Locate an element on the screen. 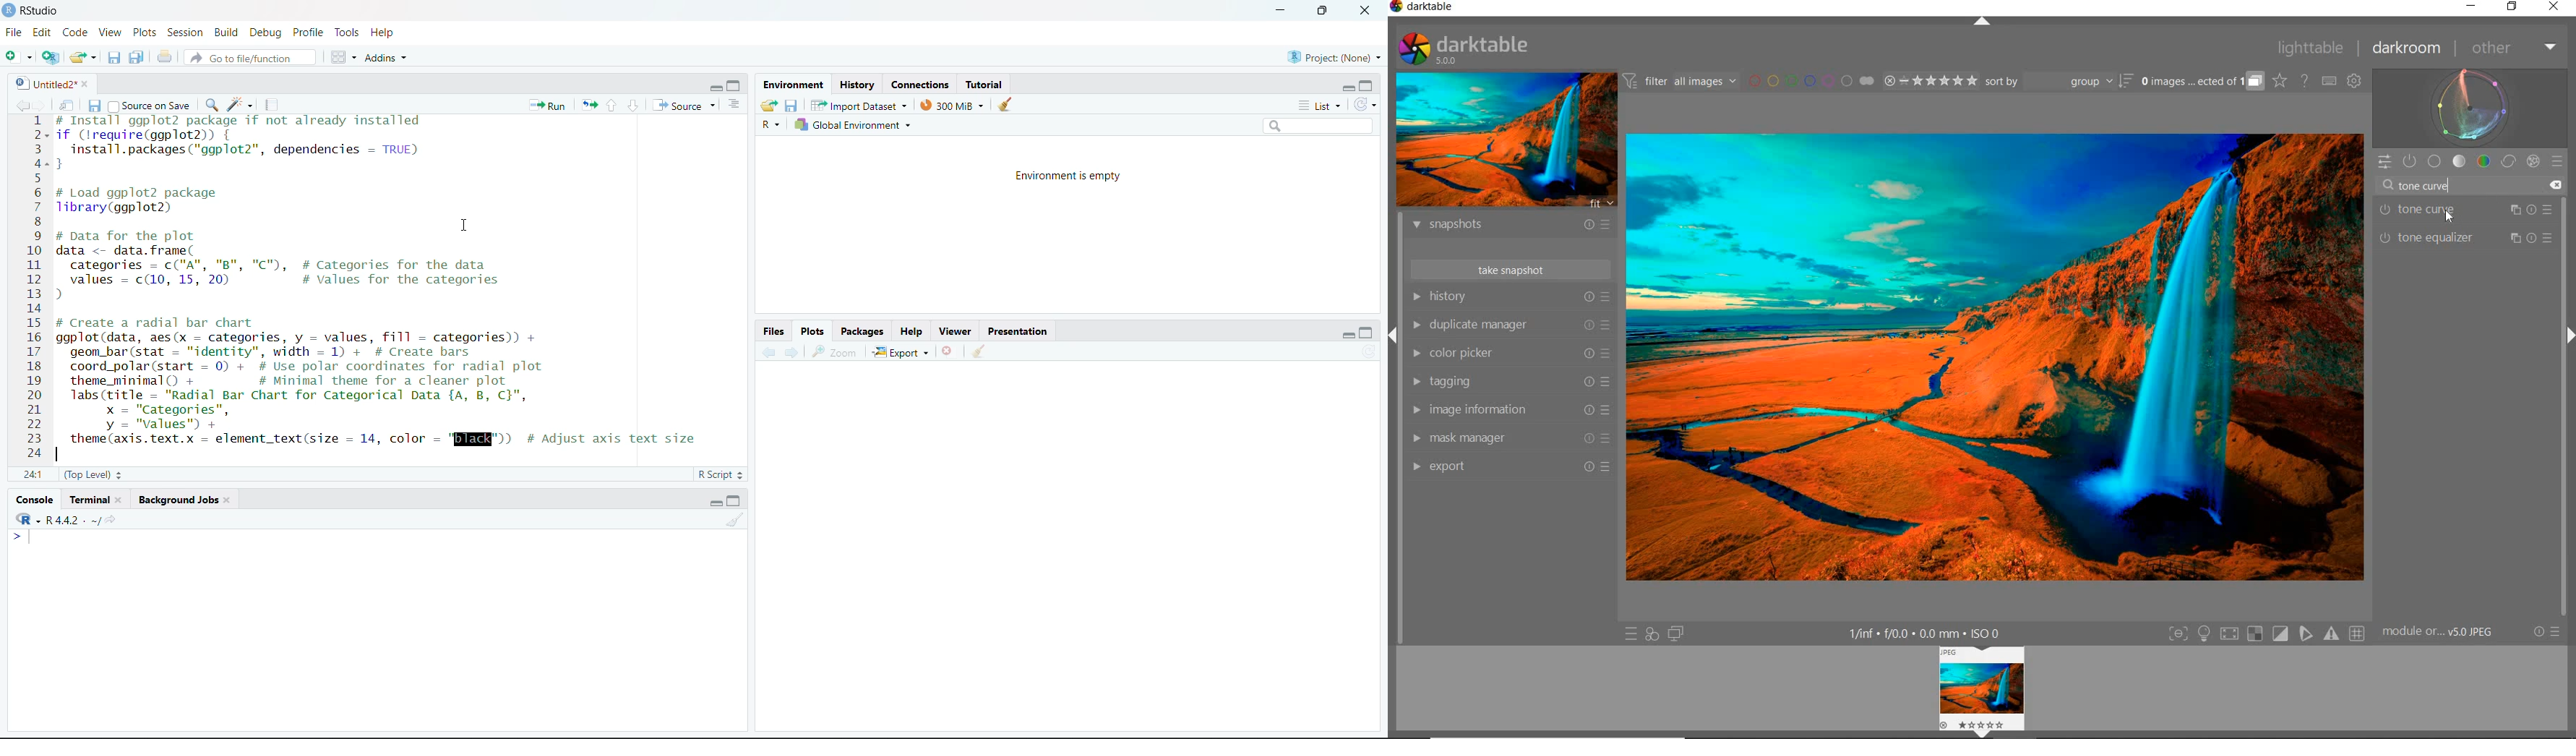 This screenshot has width=2576, height=756. clear history is located at coordinates (1010, 105).